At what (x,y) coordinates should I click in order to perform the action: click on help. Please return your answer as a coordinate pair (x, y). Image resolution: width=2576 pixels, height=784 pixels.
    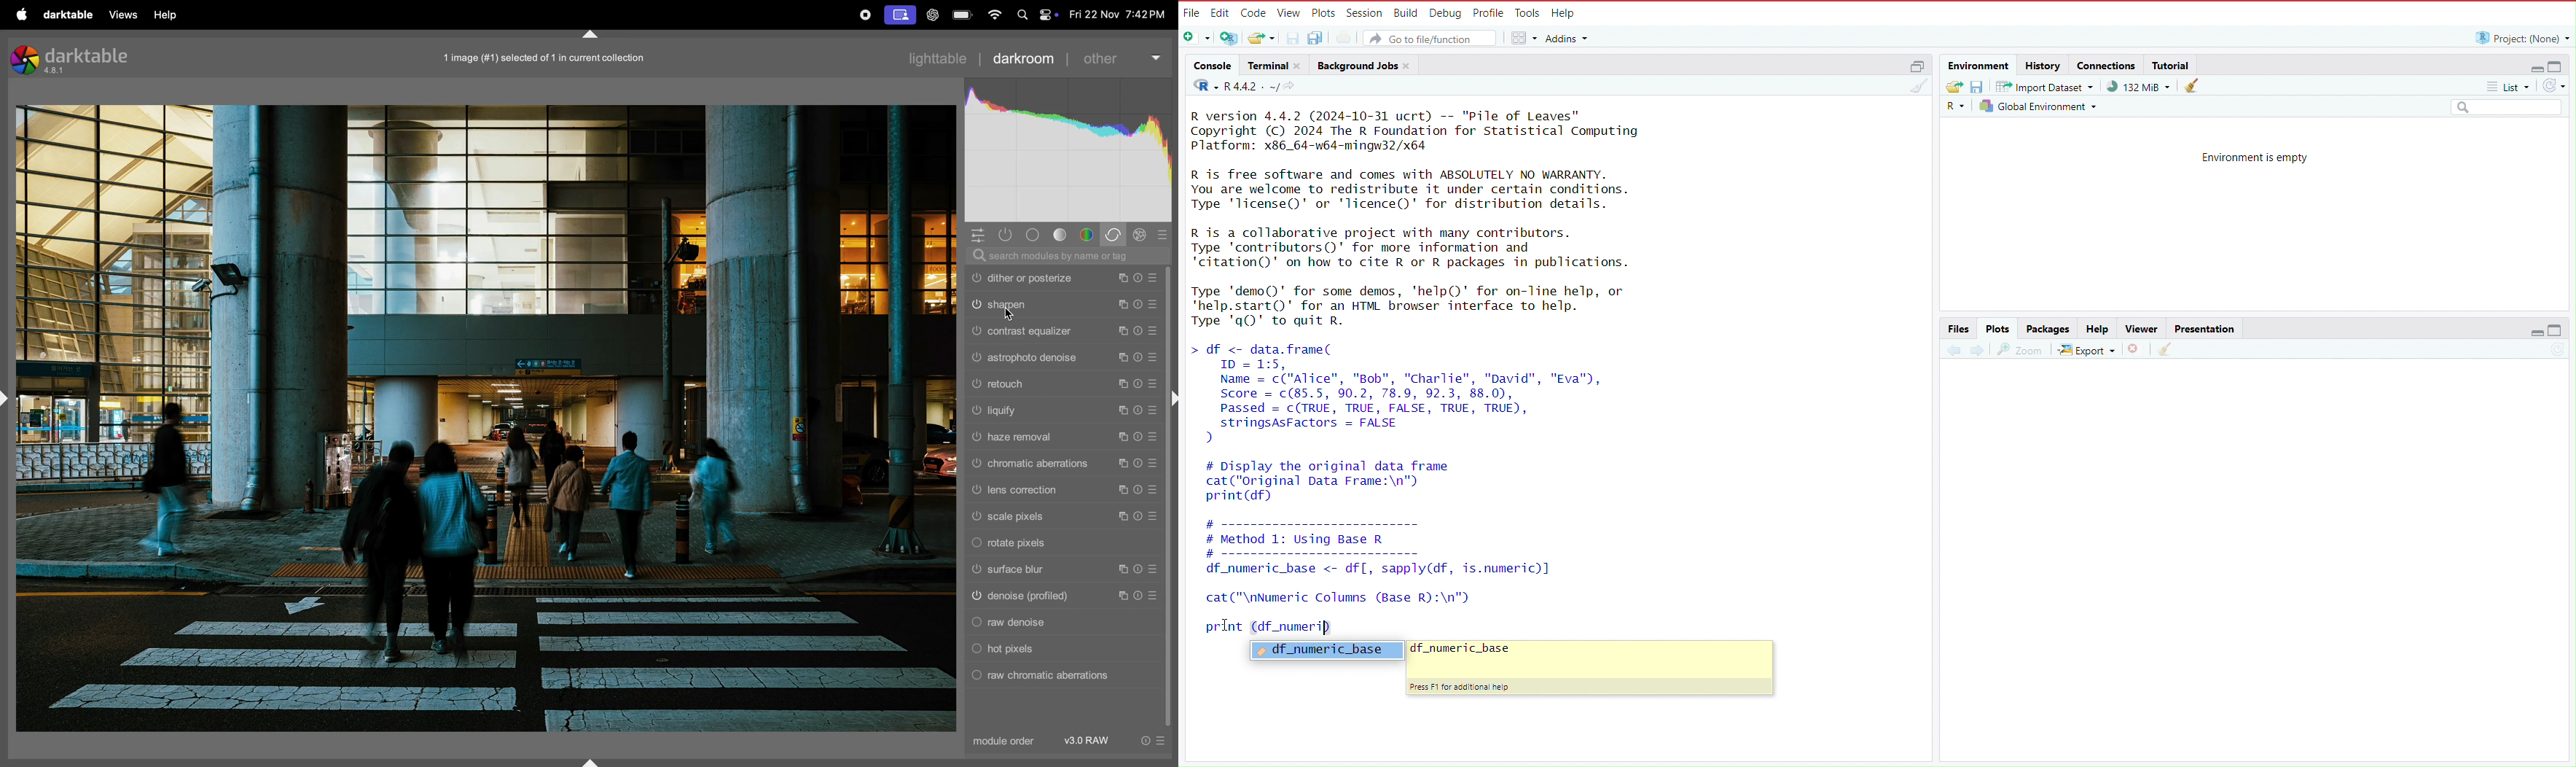
    Looking at the image, I should click on (174, 12).